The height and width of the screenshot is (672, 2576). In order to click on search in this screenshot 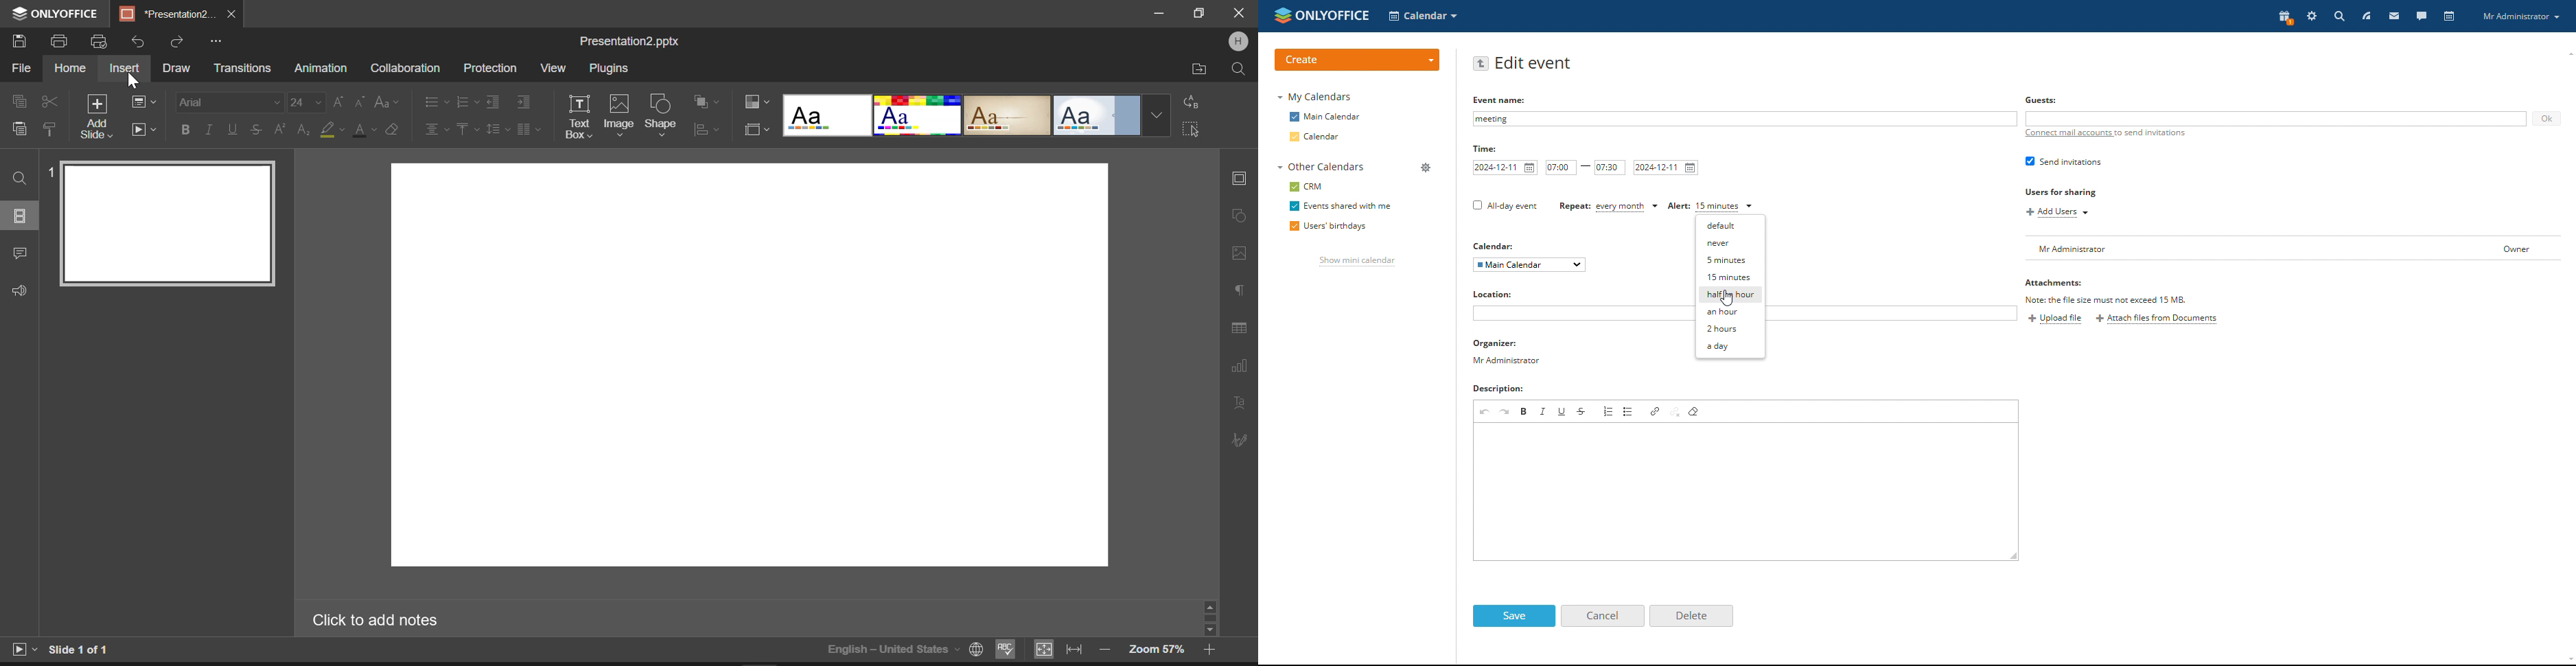, I will do `click(2339, 16)`.